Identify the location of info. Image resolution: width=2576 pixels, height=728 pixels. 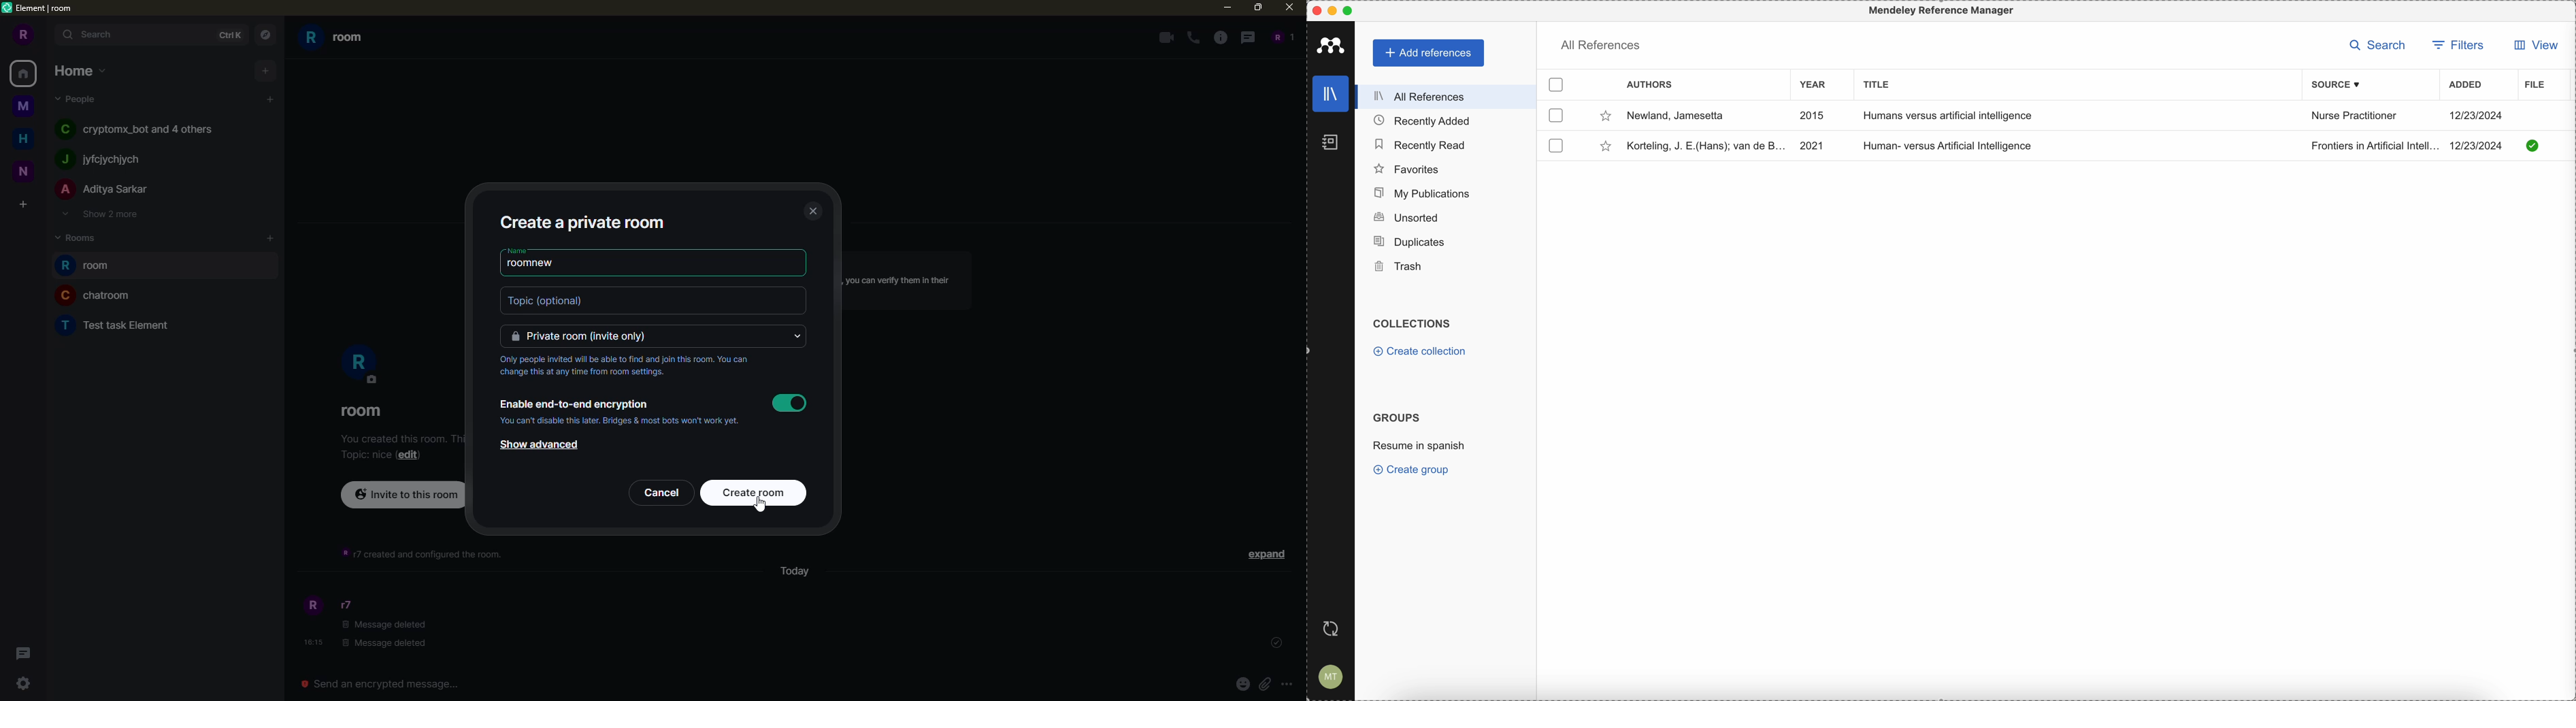
(1219, 37).